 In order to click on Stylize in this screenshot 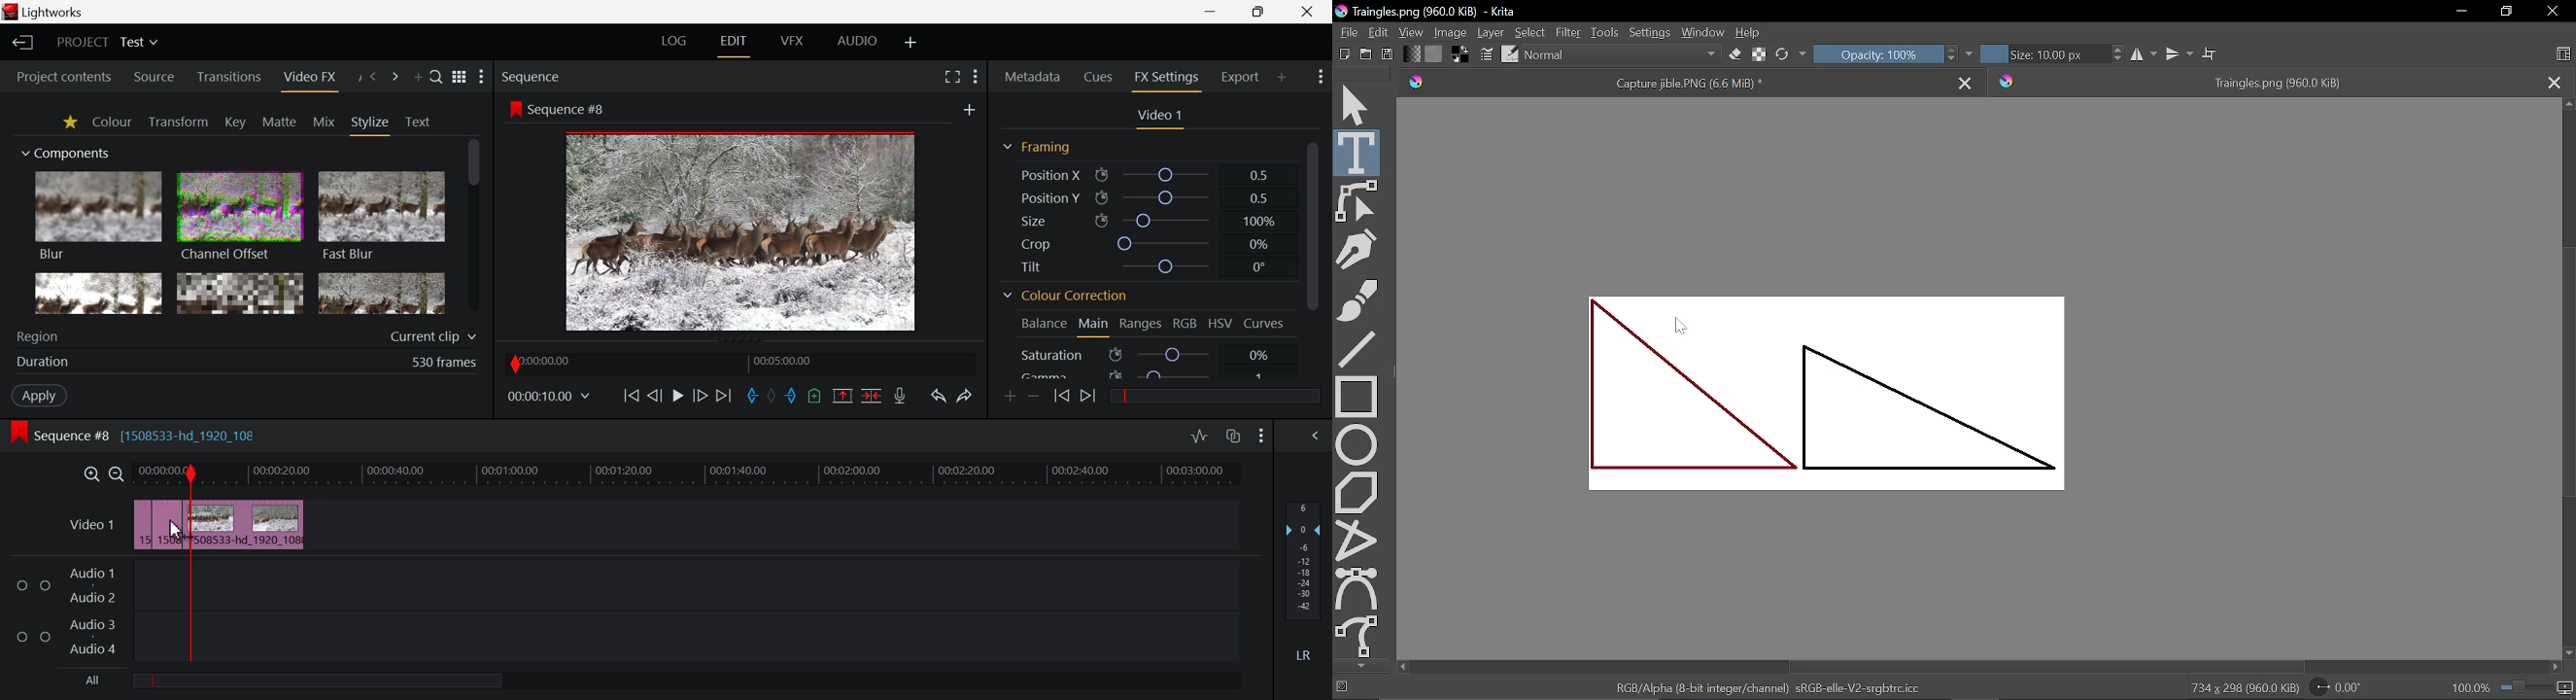, I will do `click(371, 124)`.